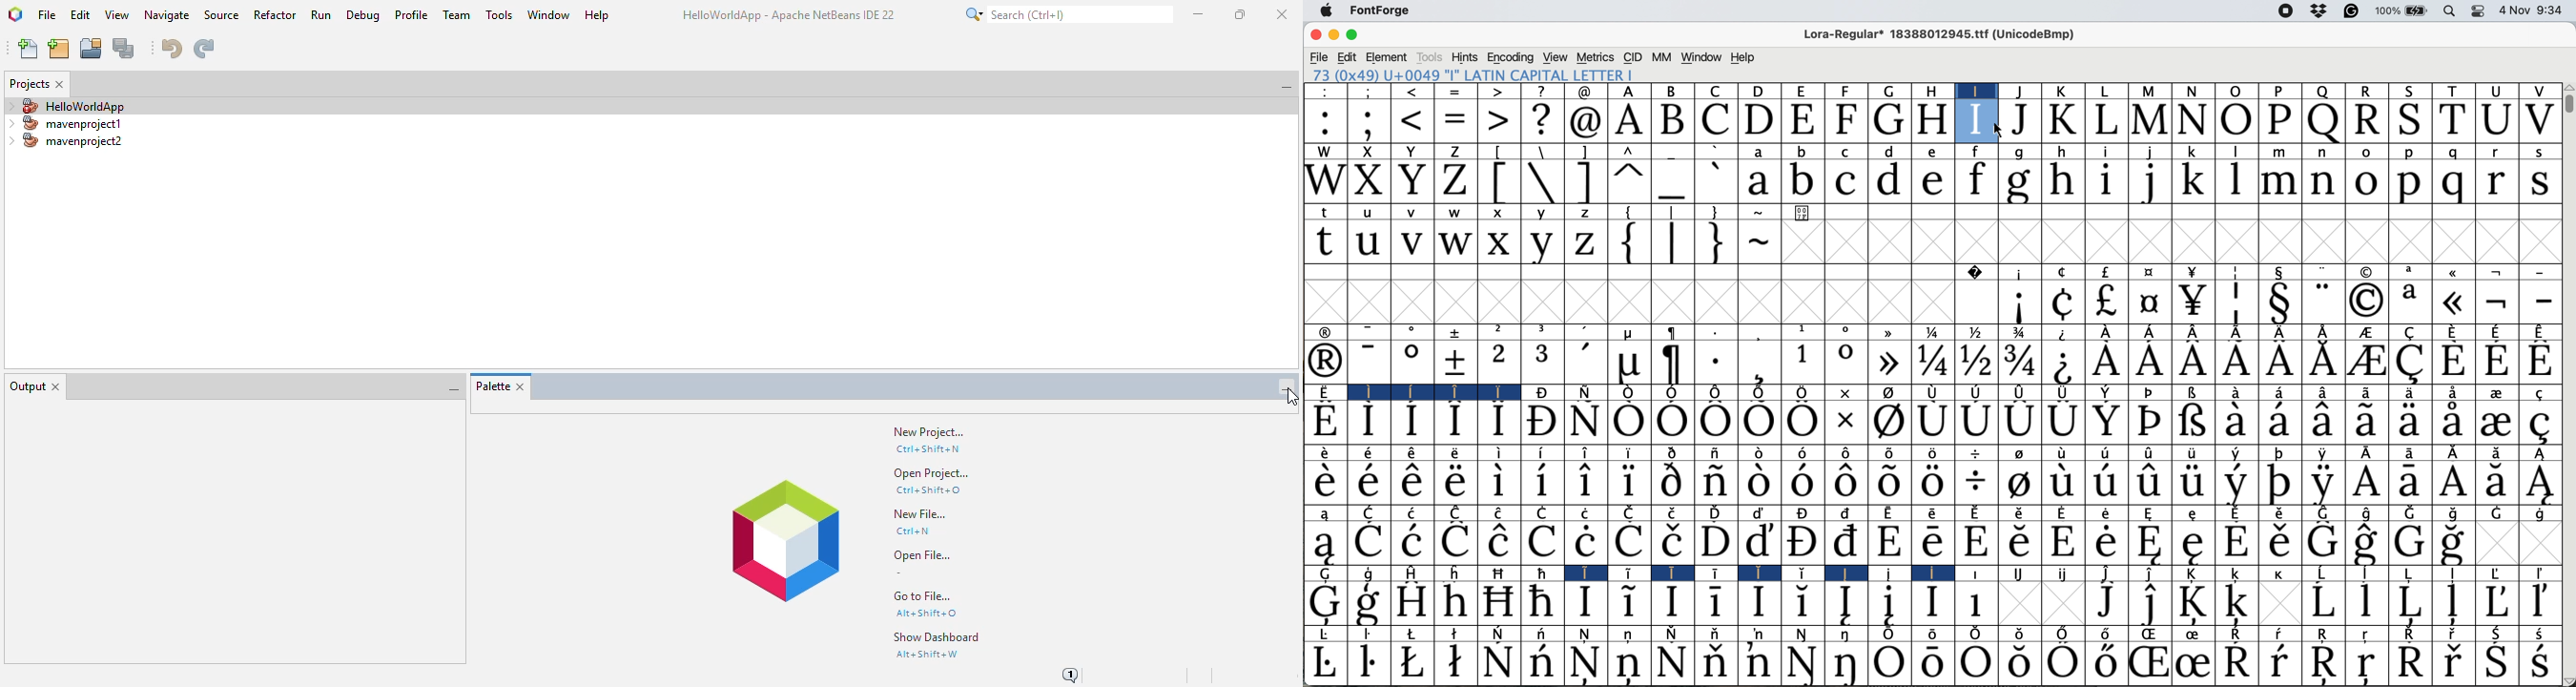 Image resolution: width=2576 pixels, height=700 pixels. Describe the element at coordinates (2411, 153) in the screenshot. I see `p` at that location.